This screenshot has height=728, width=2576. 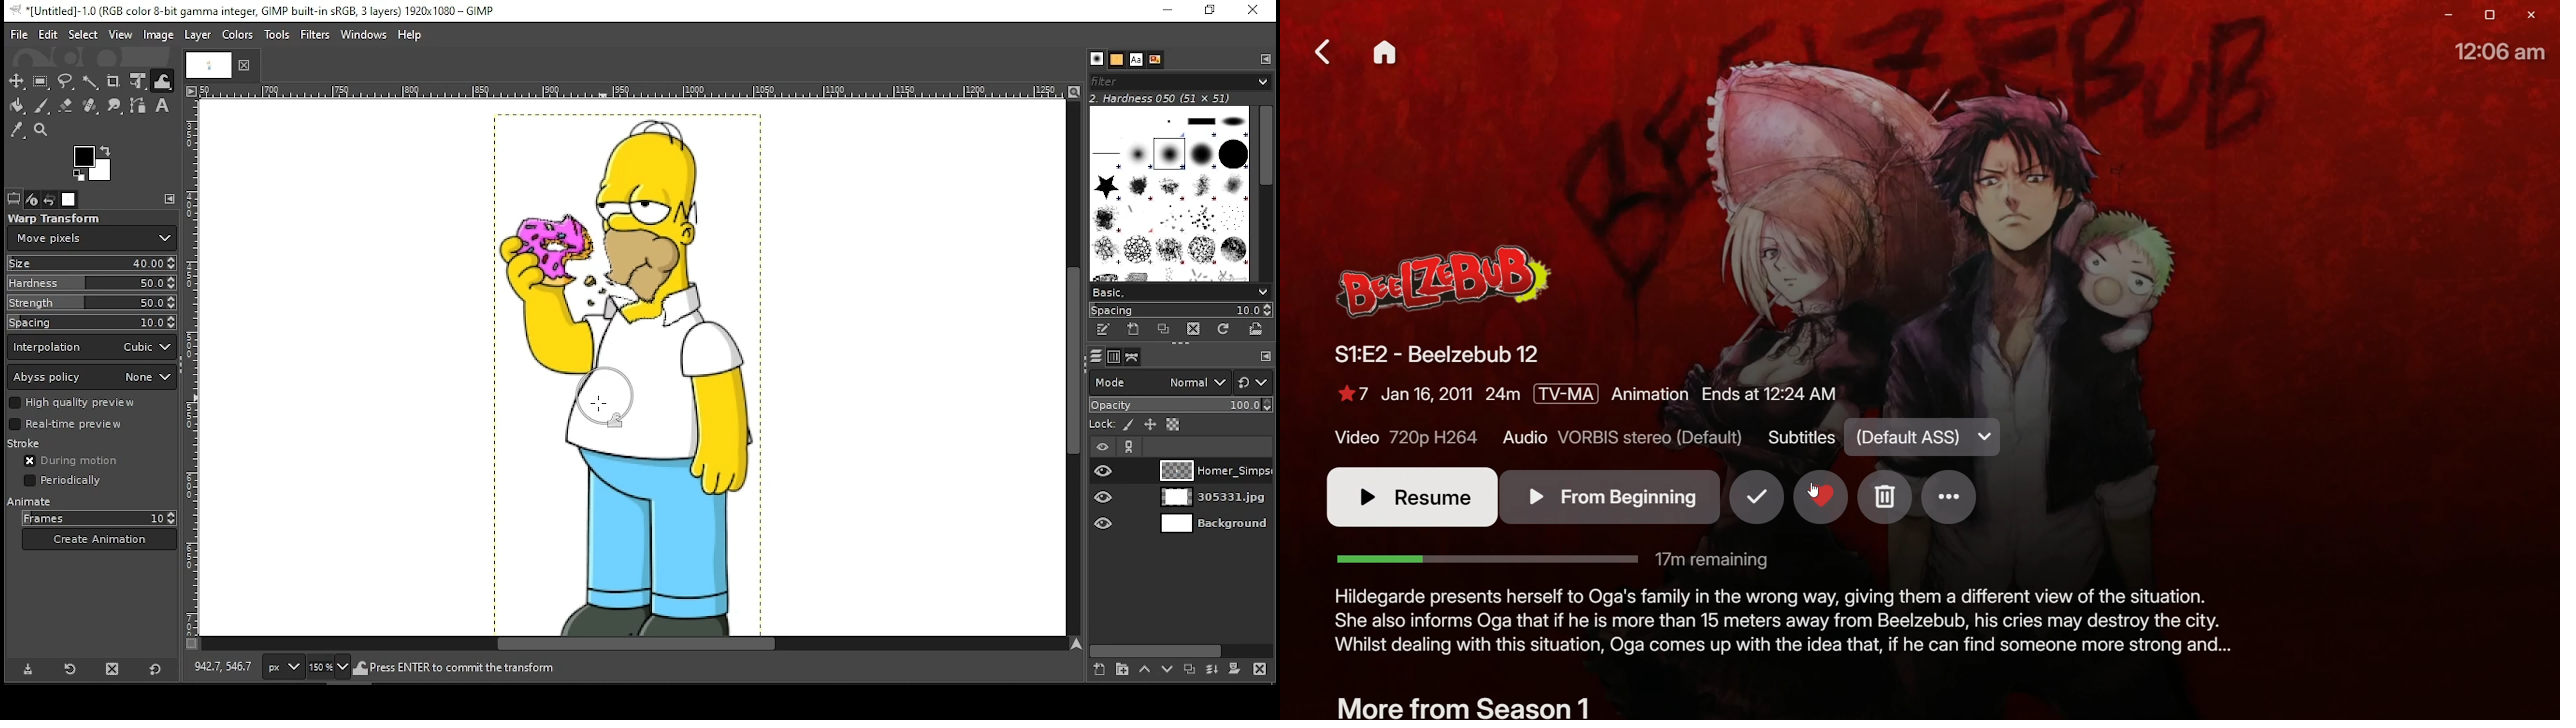 I want to click on Home, so click(x=1388, y=55).